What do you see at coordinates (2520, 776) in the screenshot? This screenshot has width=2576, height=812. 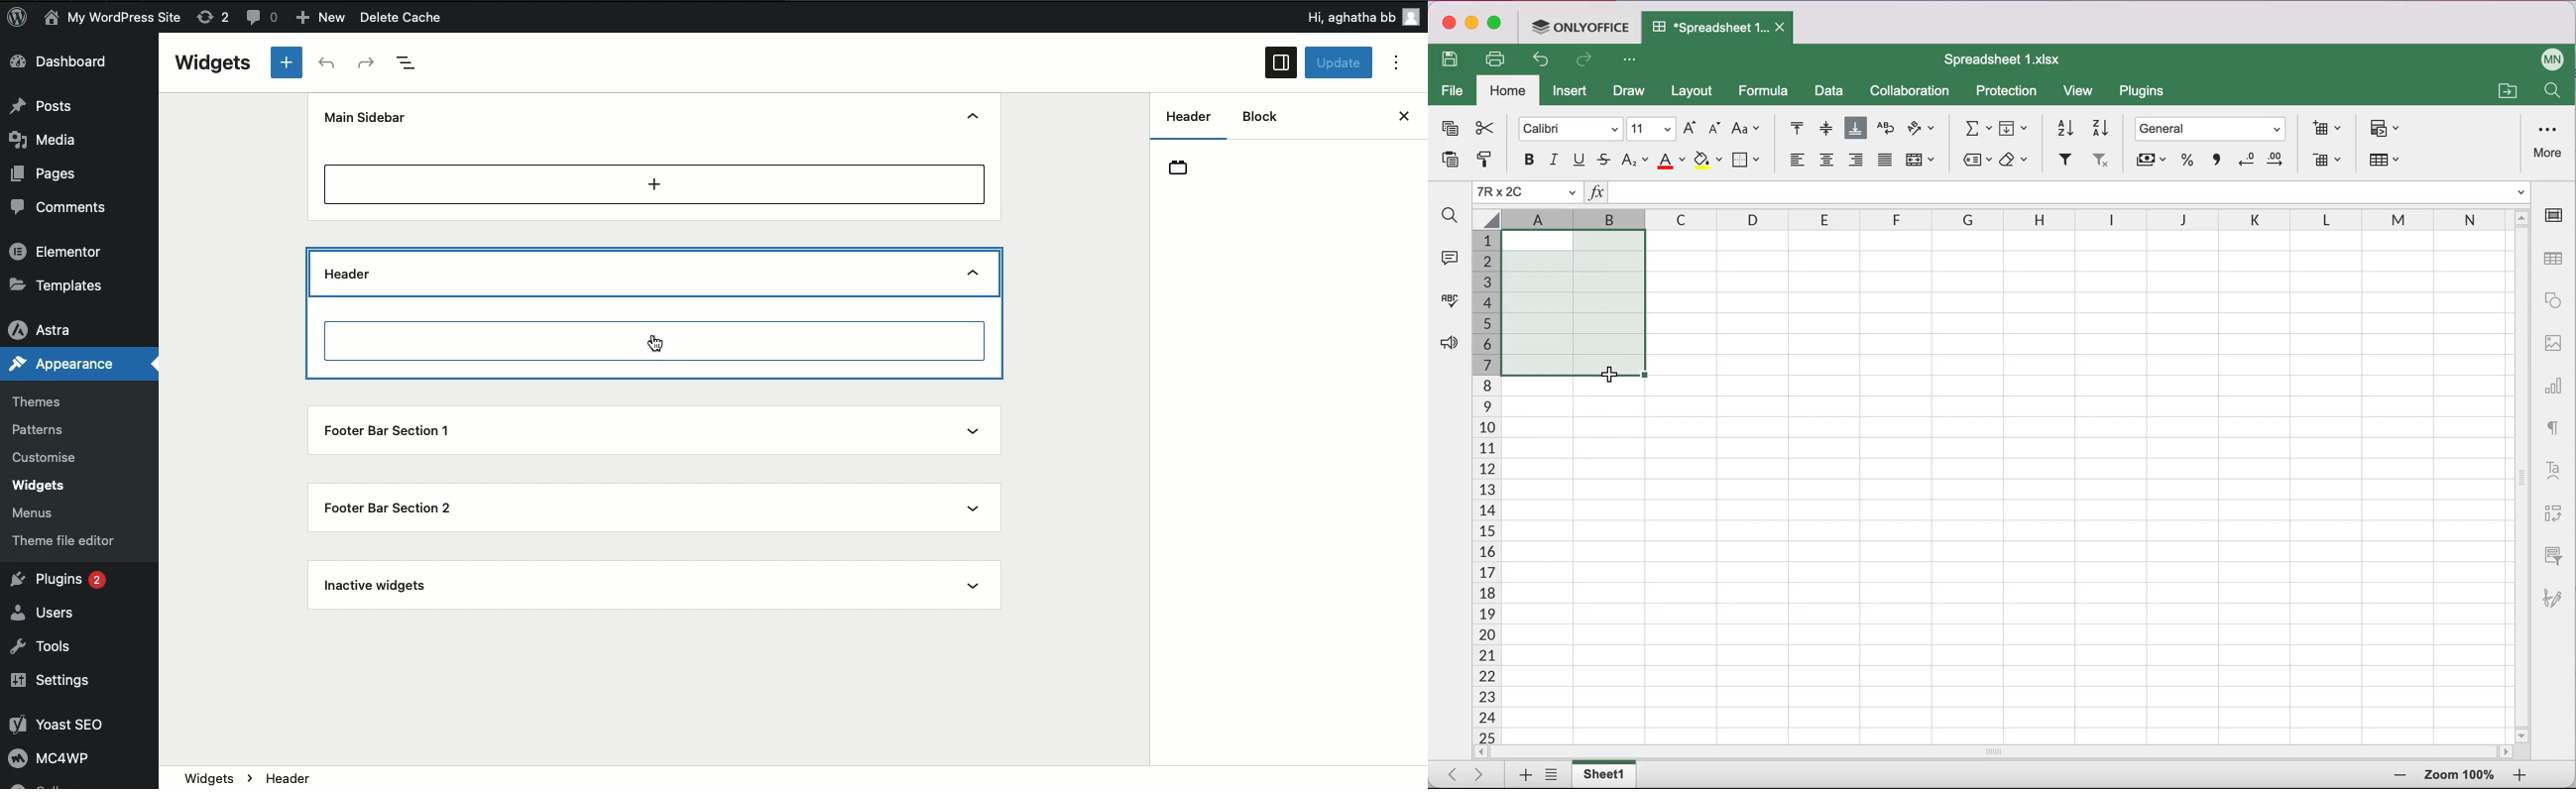 I see `zoom out` at bounding box center [2520, 776].